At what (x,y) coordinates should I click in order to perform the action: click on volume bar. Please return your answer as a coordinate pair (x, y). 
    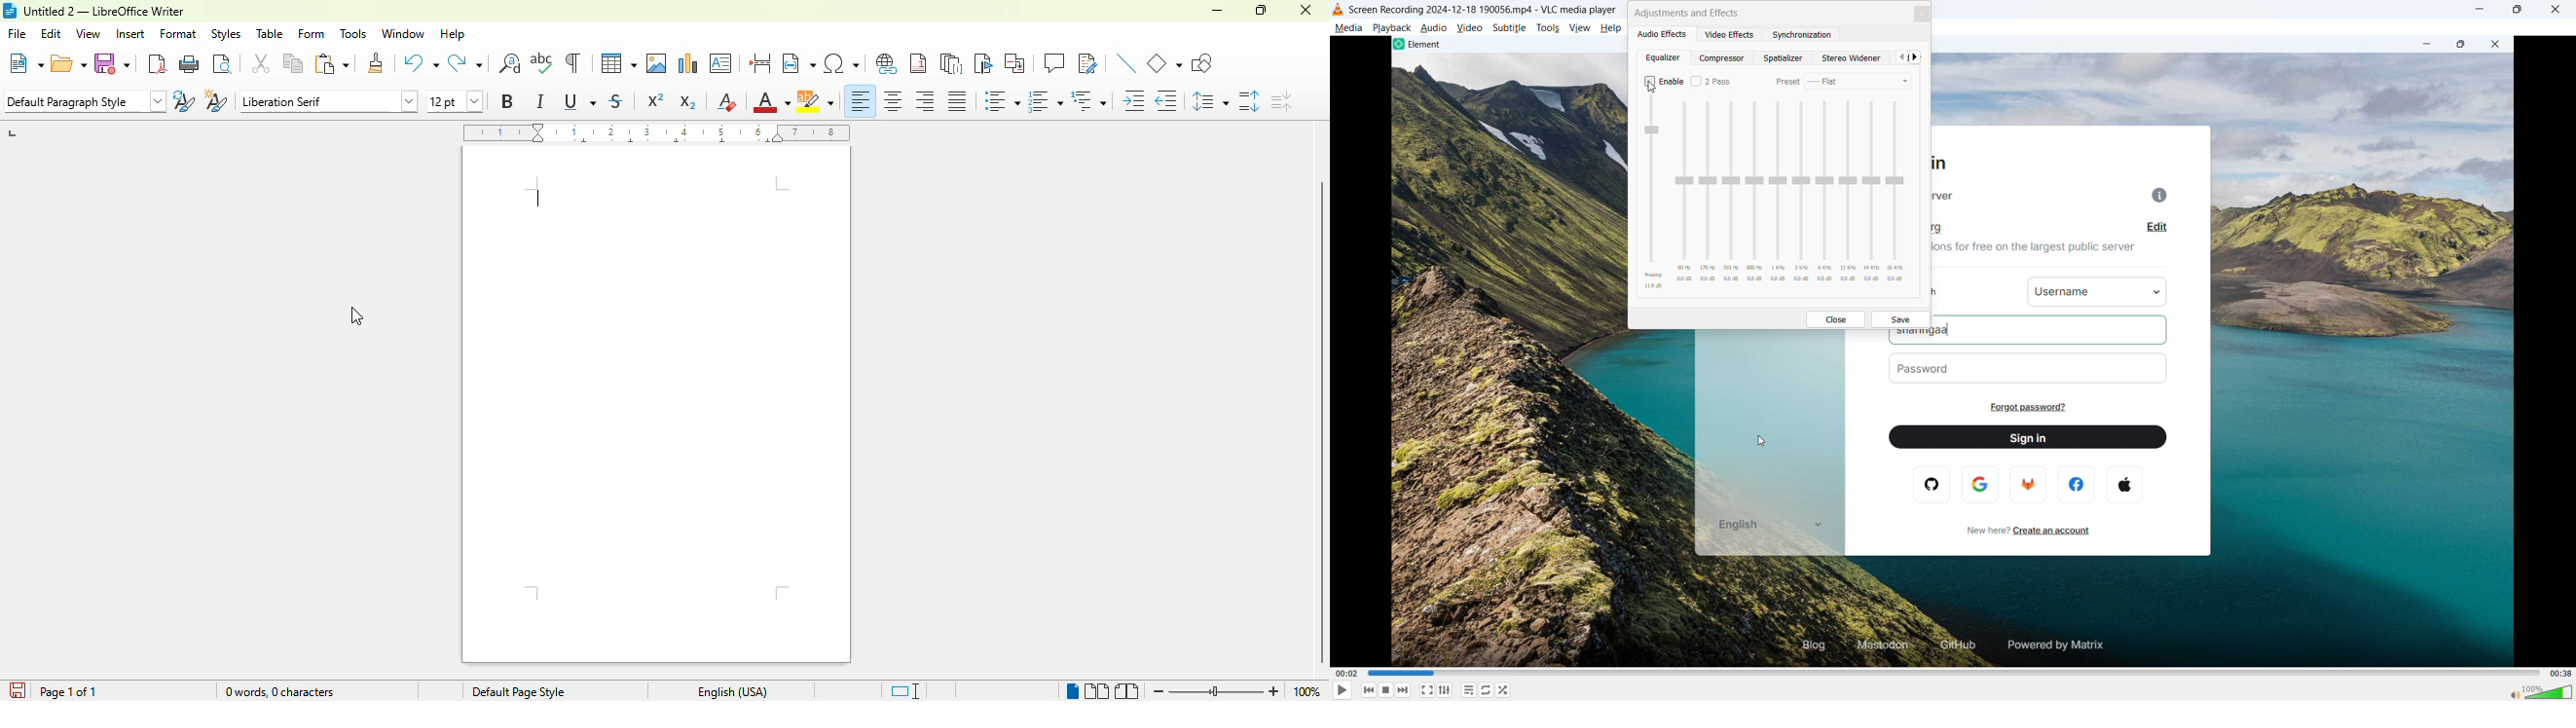
    Looking at the image, I should click on (2538, 691).